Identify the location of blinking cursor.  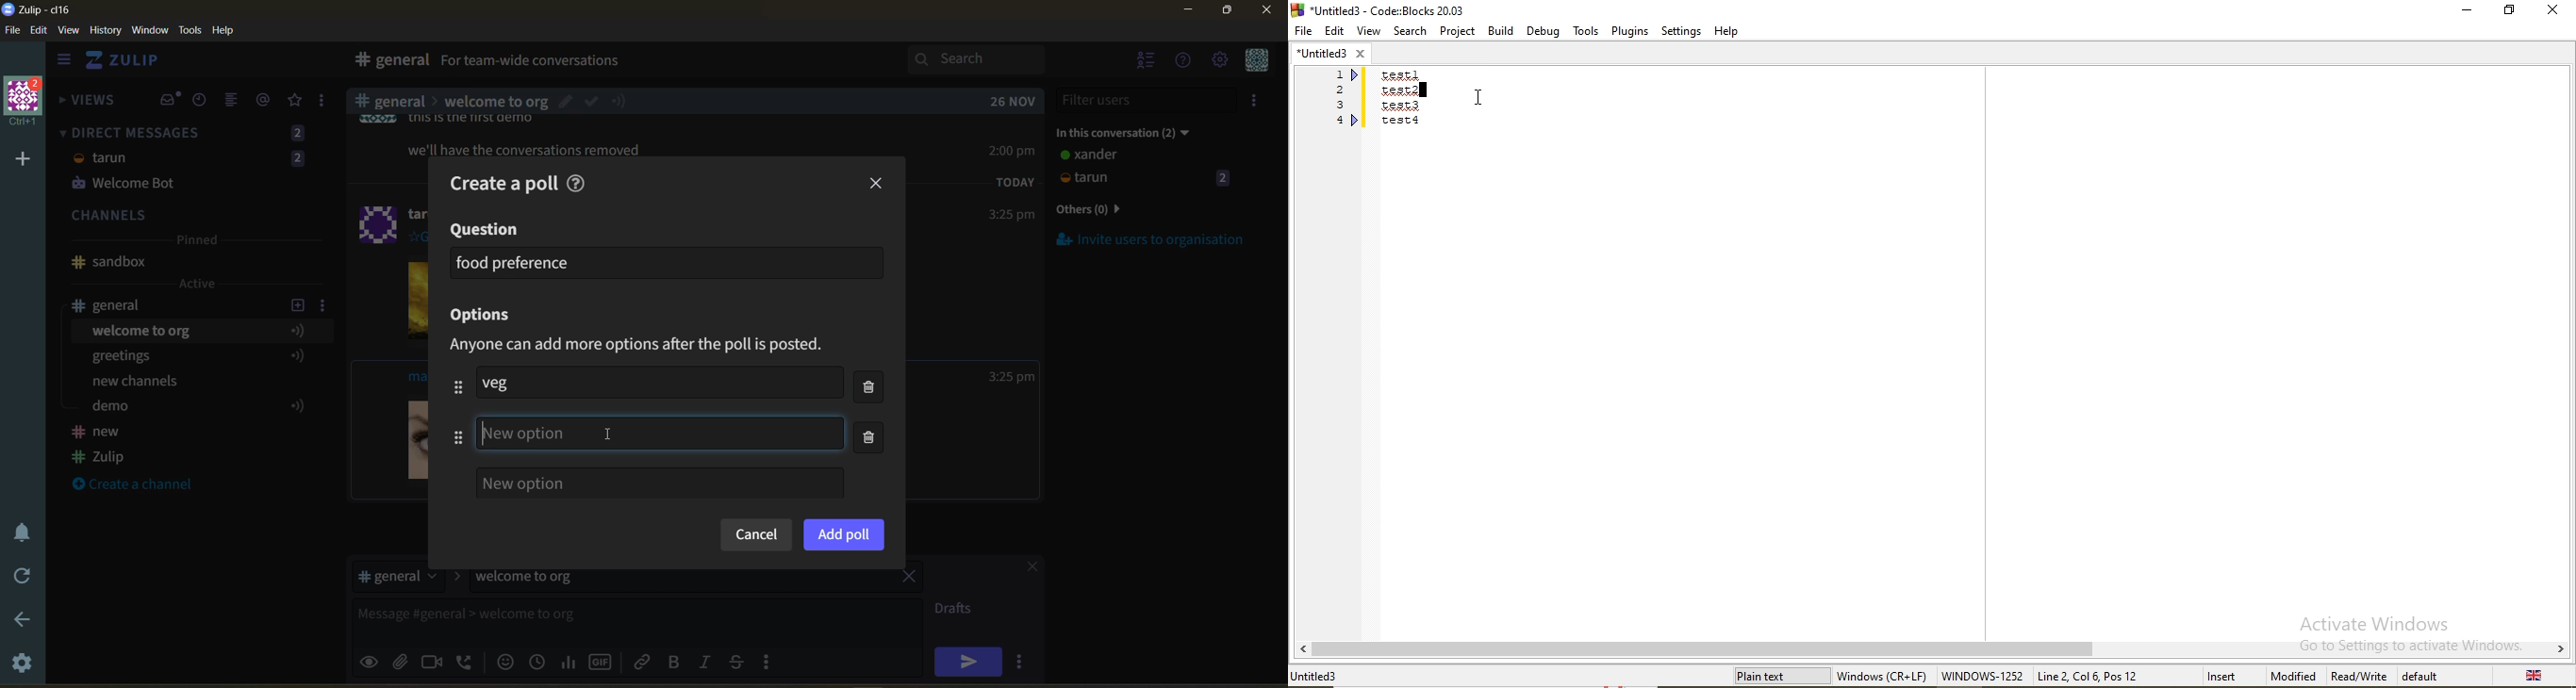
(1426, 90).